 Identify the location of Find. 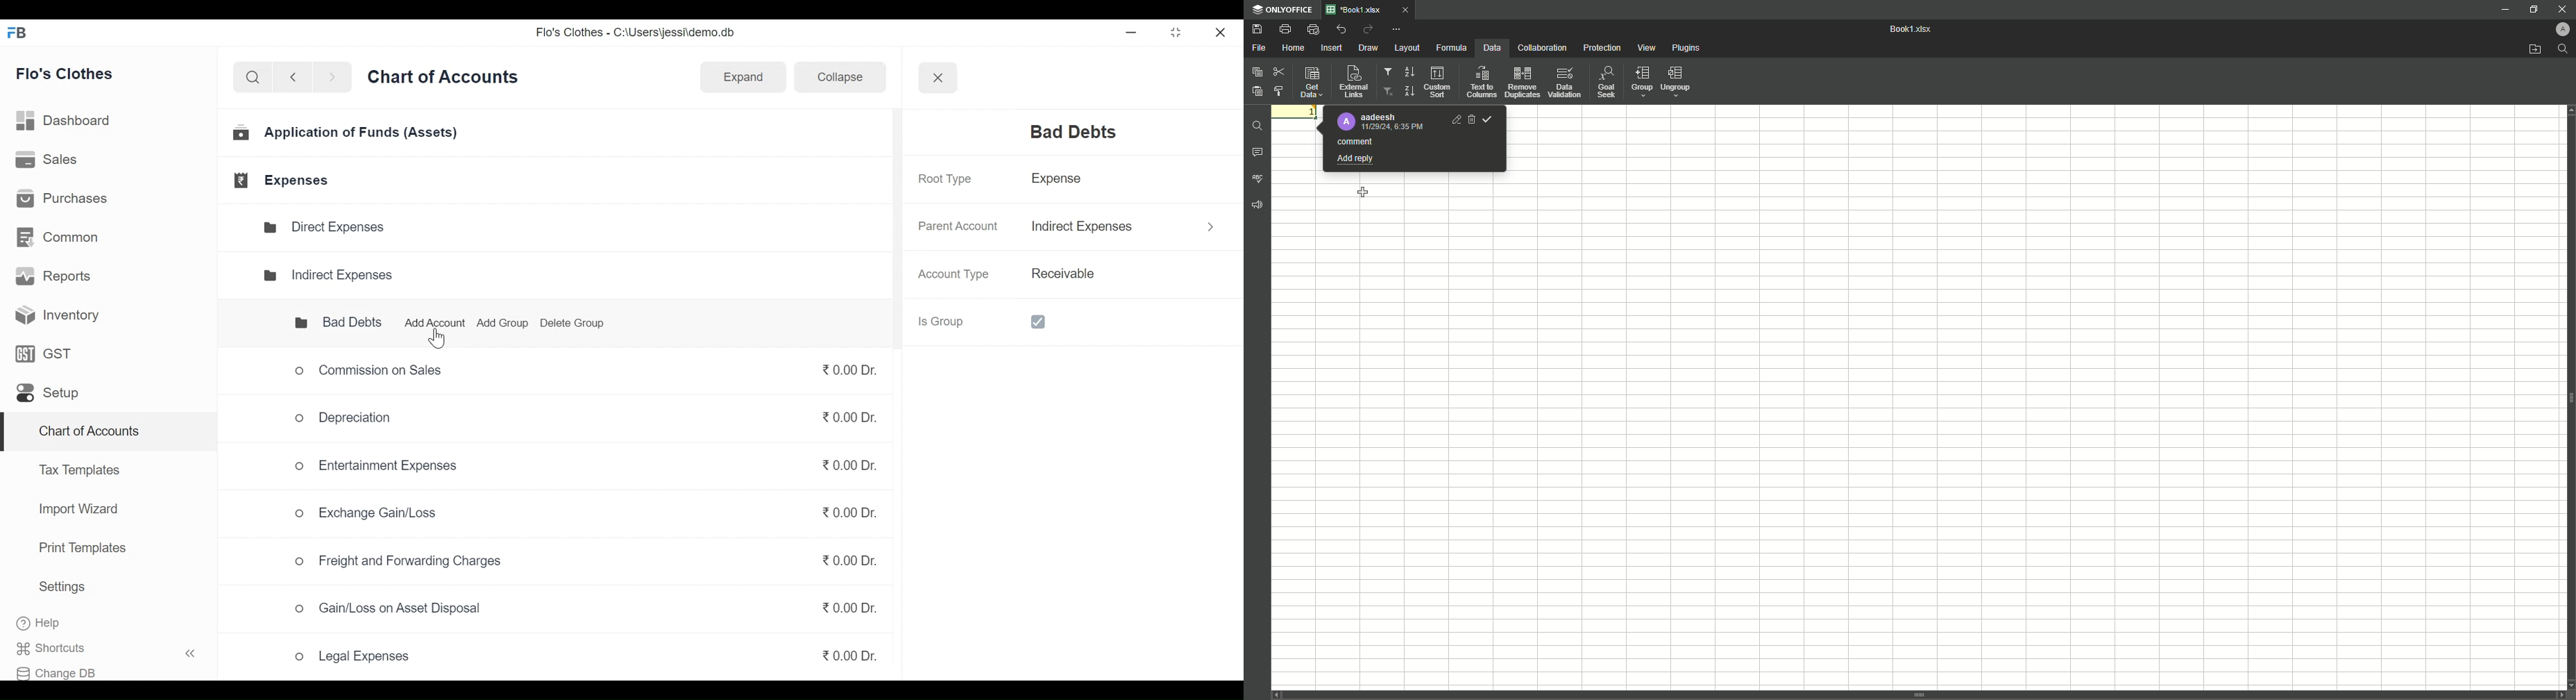
(1259, 124).